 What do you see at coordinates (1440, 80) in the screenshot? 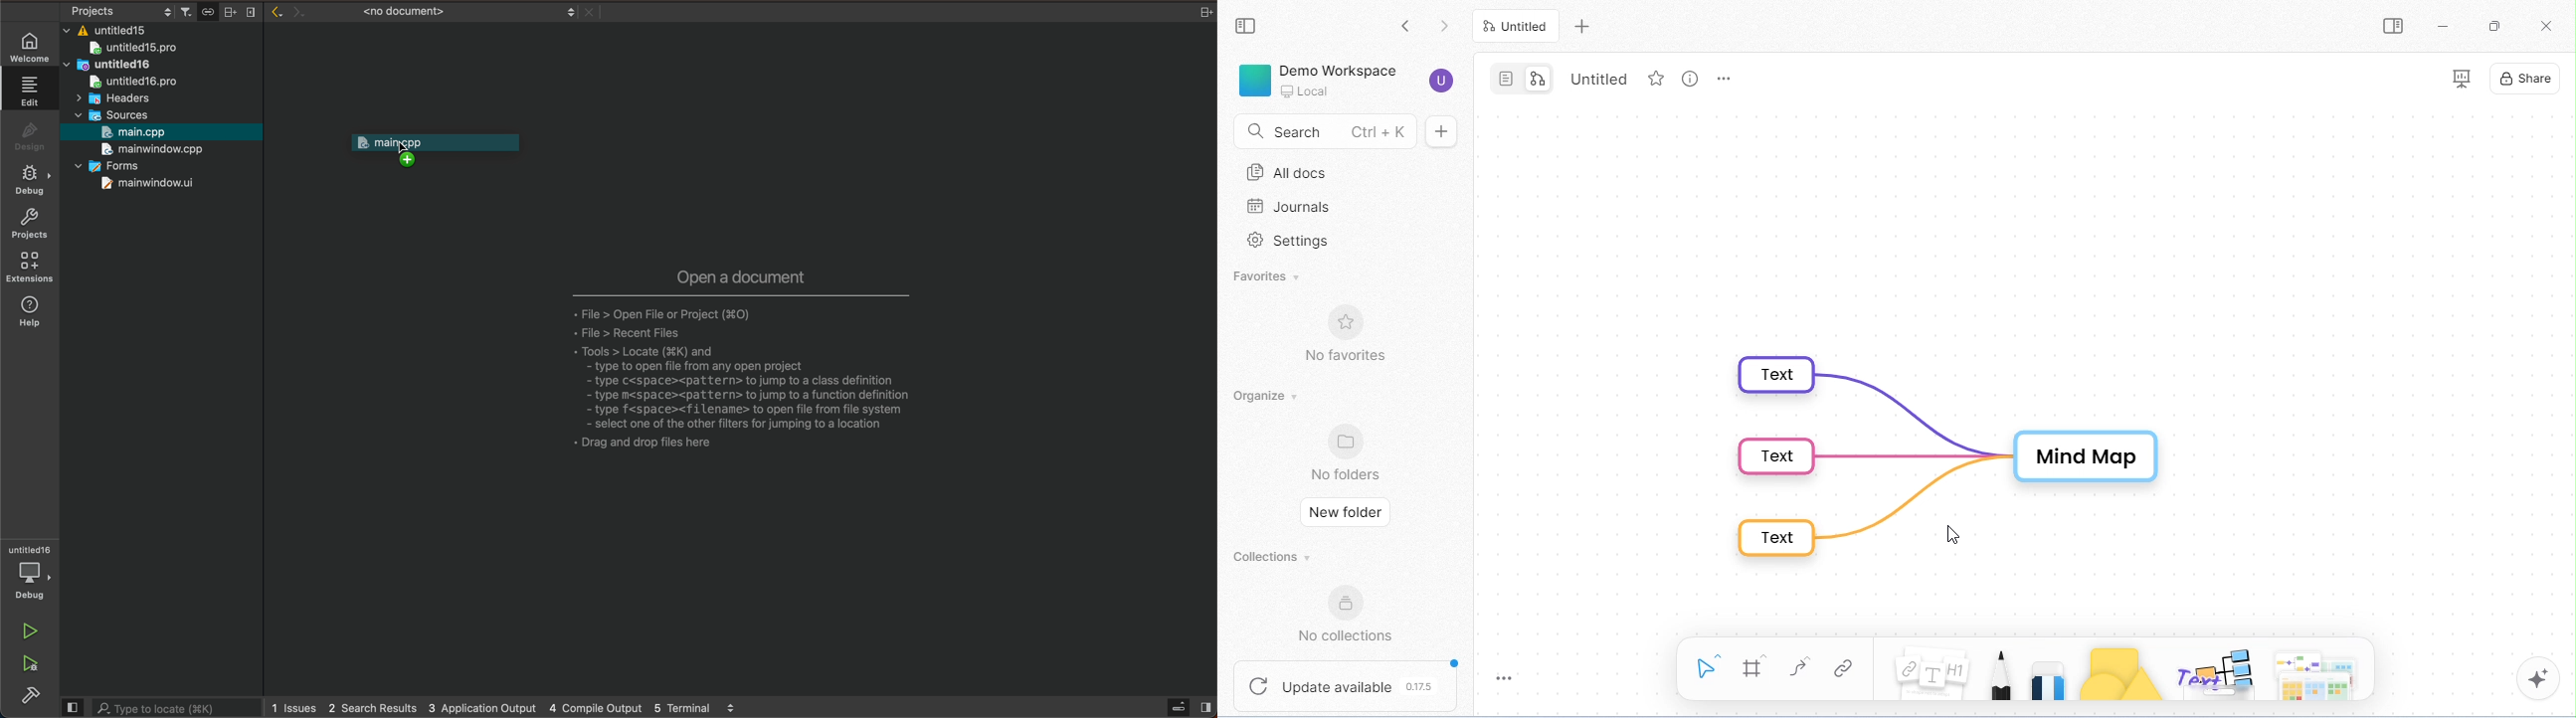
I see `account` at bounding box center [1440, 80].